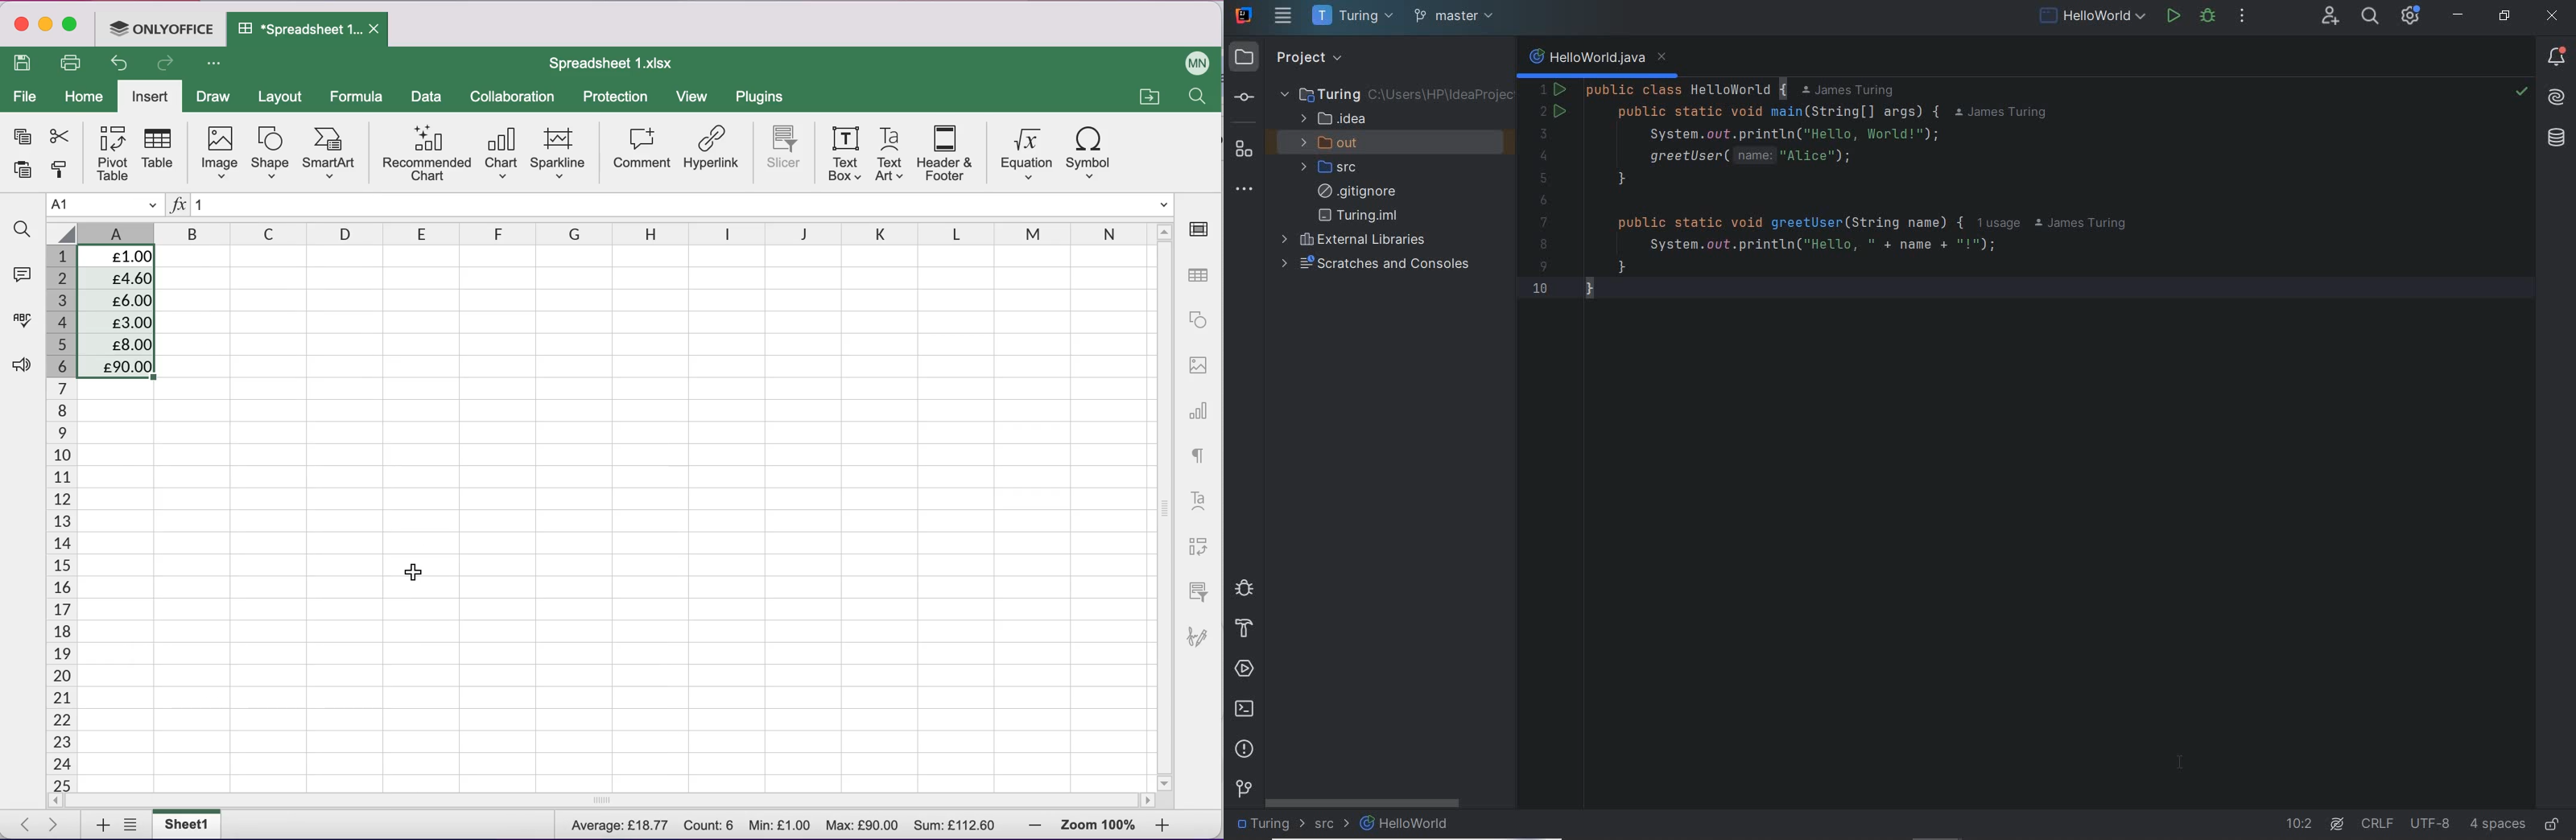  I want to click on redo, so click(168, 64).